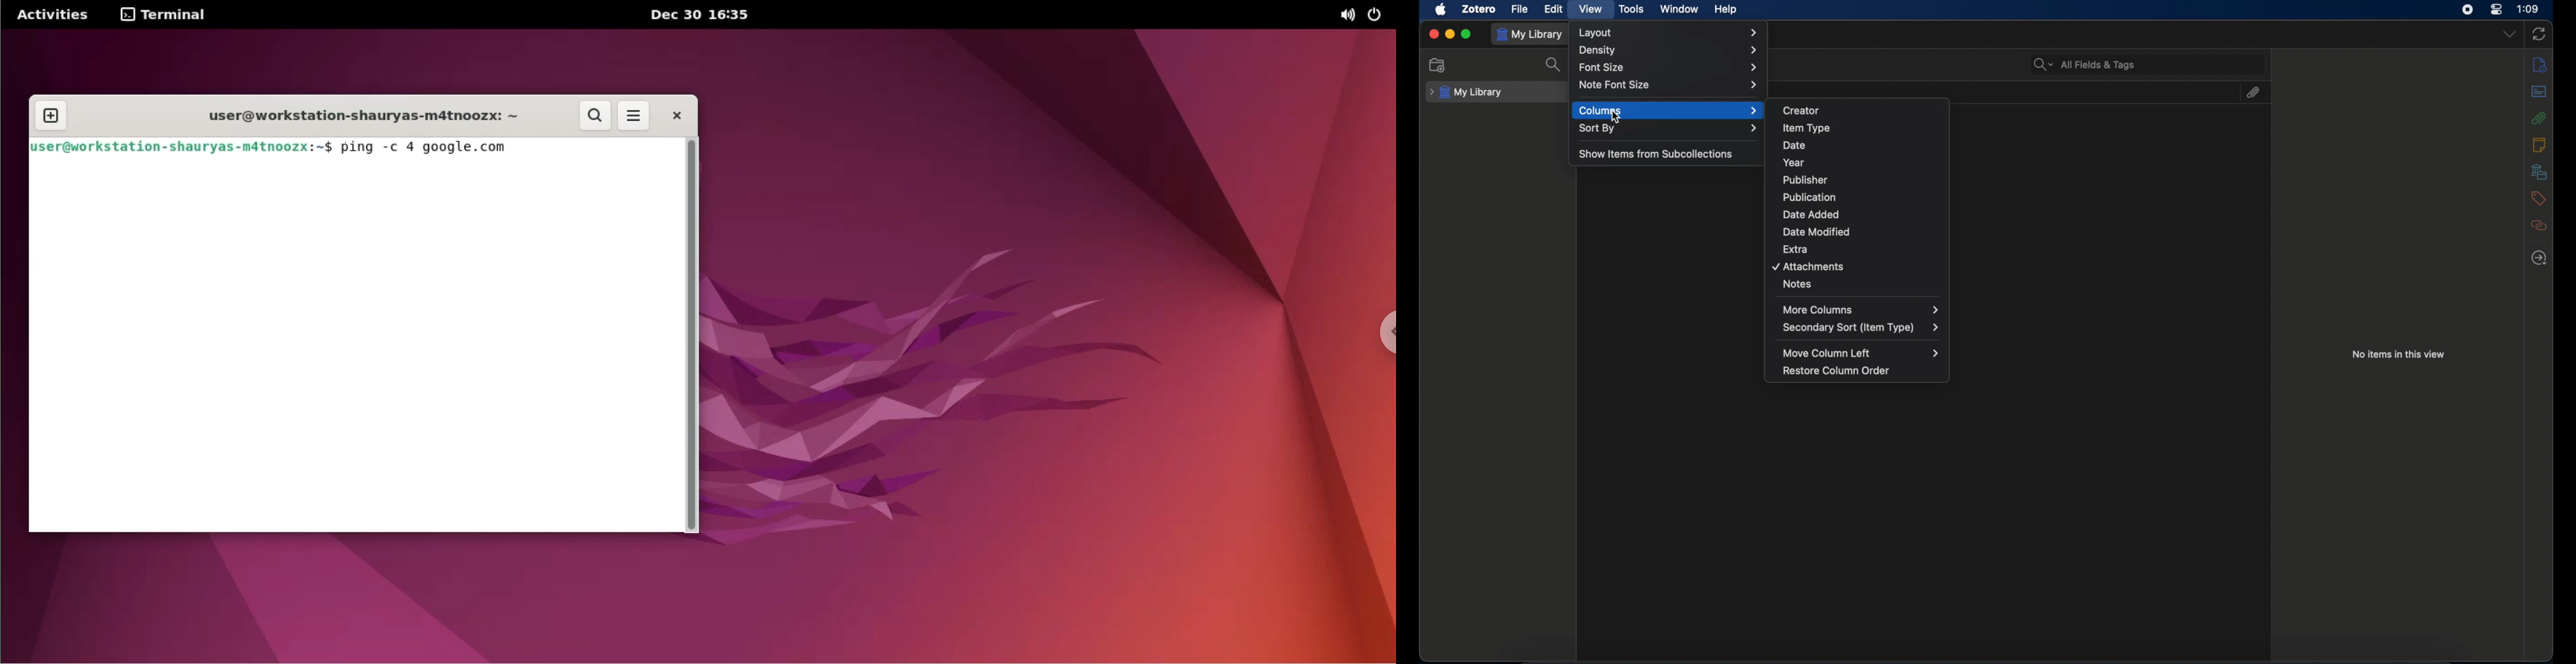  What do you see at coordinates (2539, 172) in the screenshot?
I see `libraries` at bounding box center [2539, 172].